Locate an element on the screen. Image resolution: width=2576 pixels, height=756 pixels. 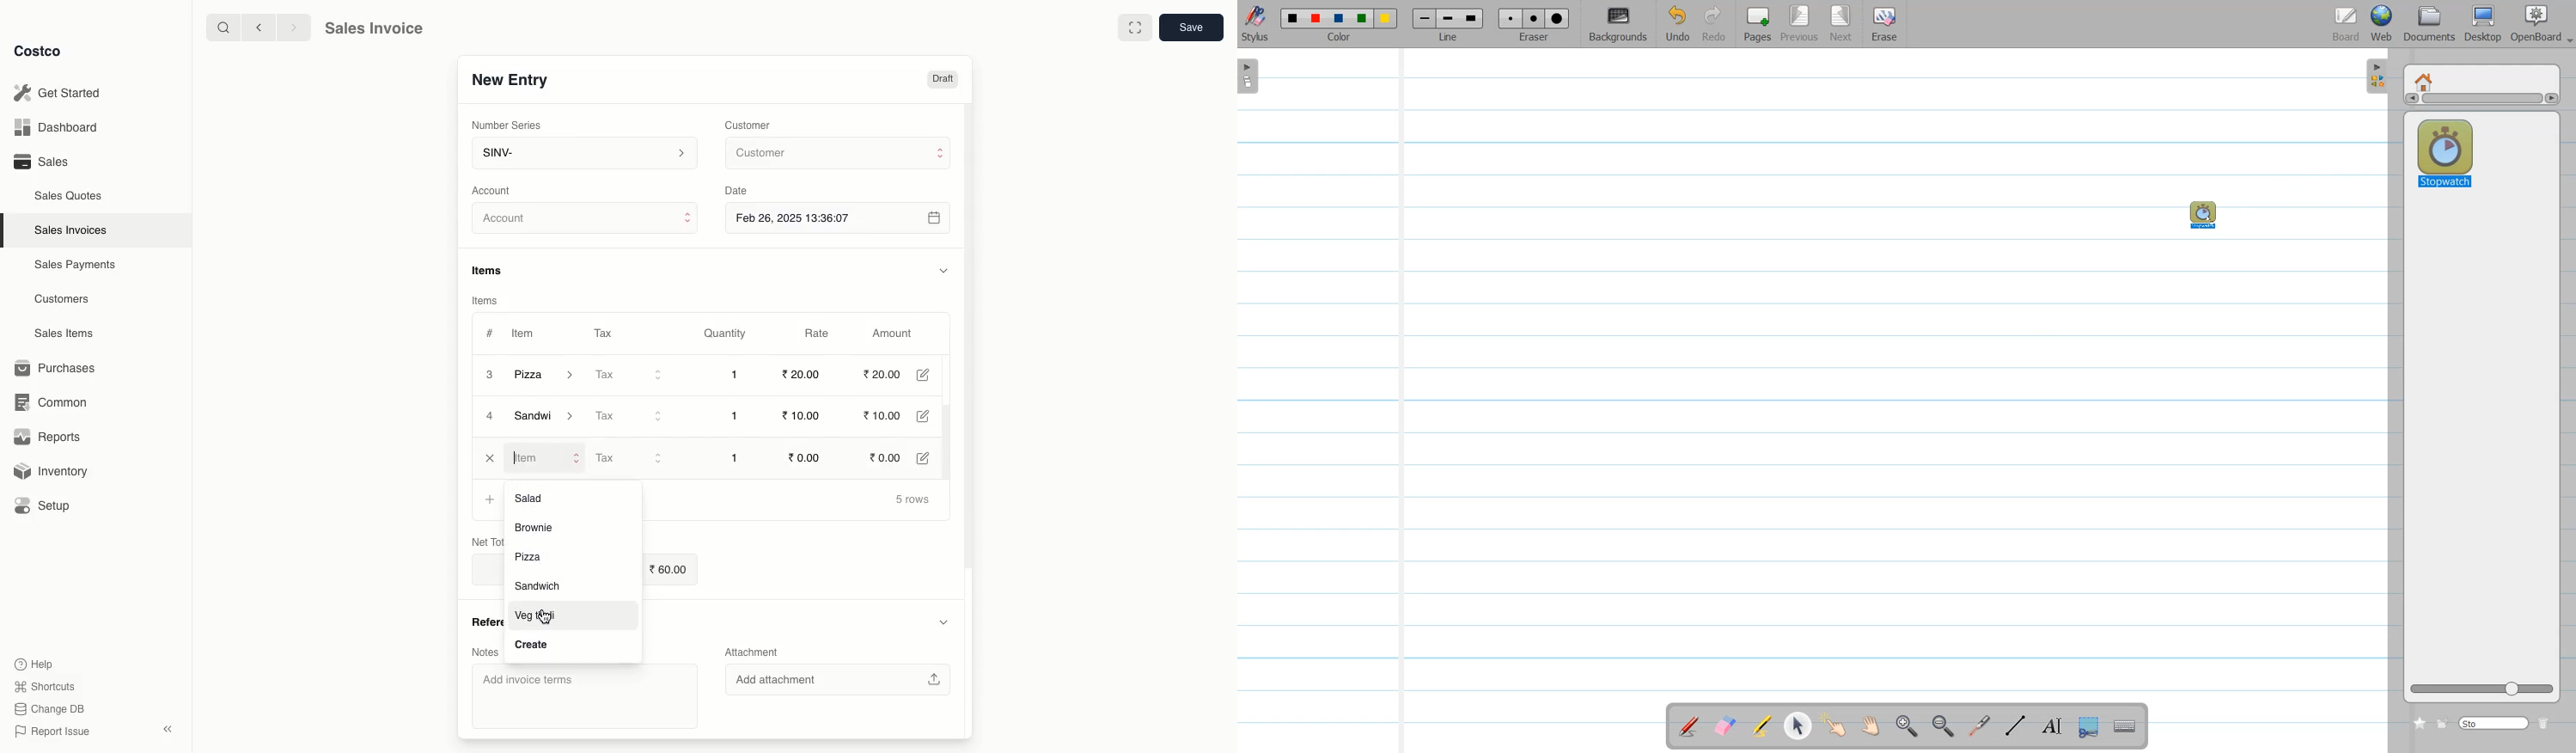
Create is located at coordinates (532, 644).